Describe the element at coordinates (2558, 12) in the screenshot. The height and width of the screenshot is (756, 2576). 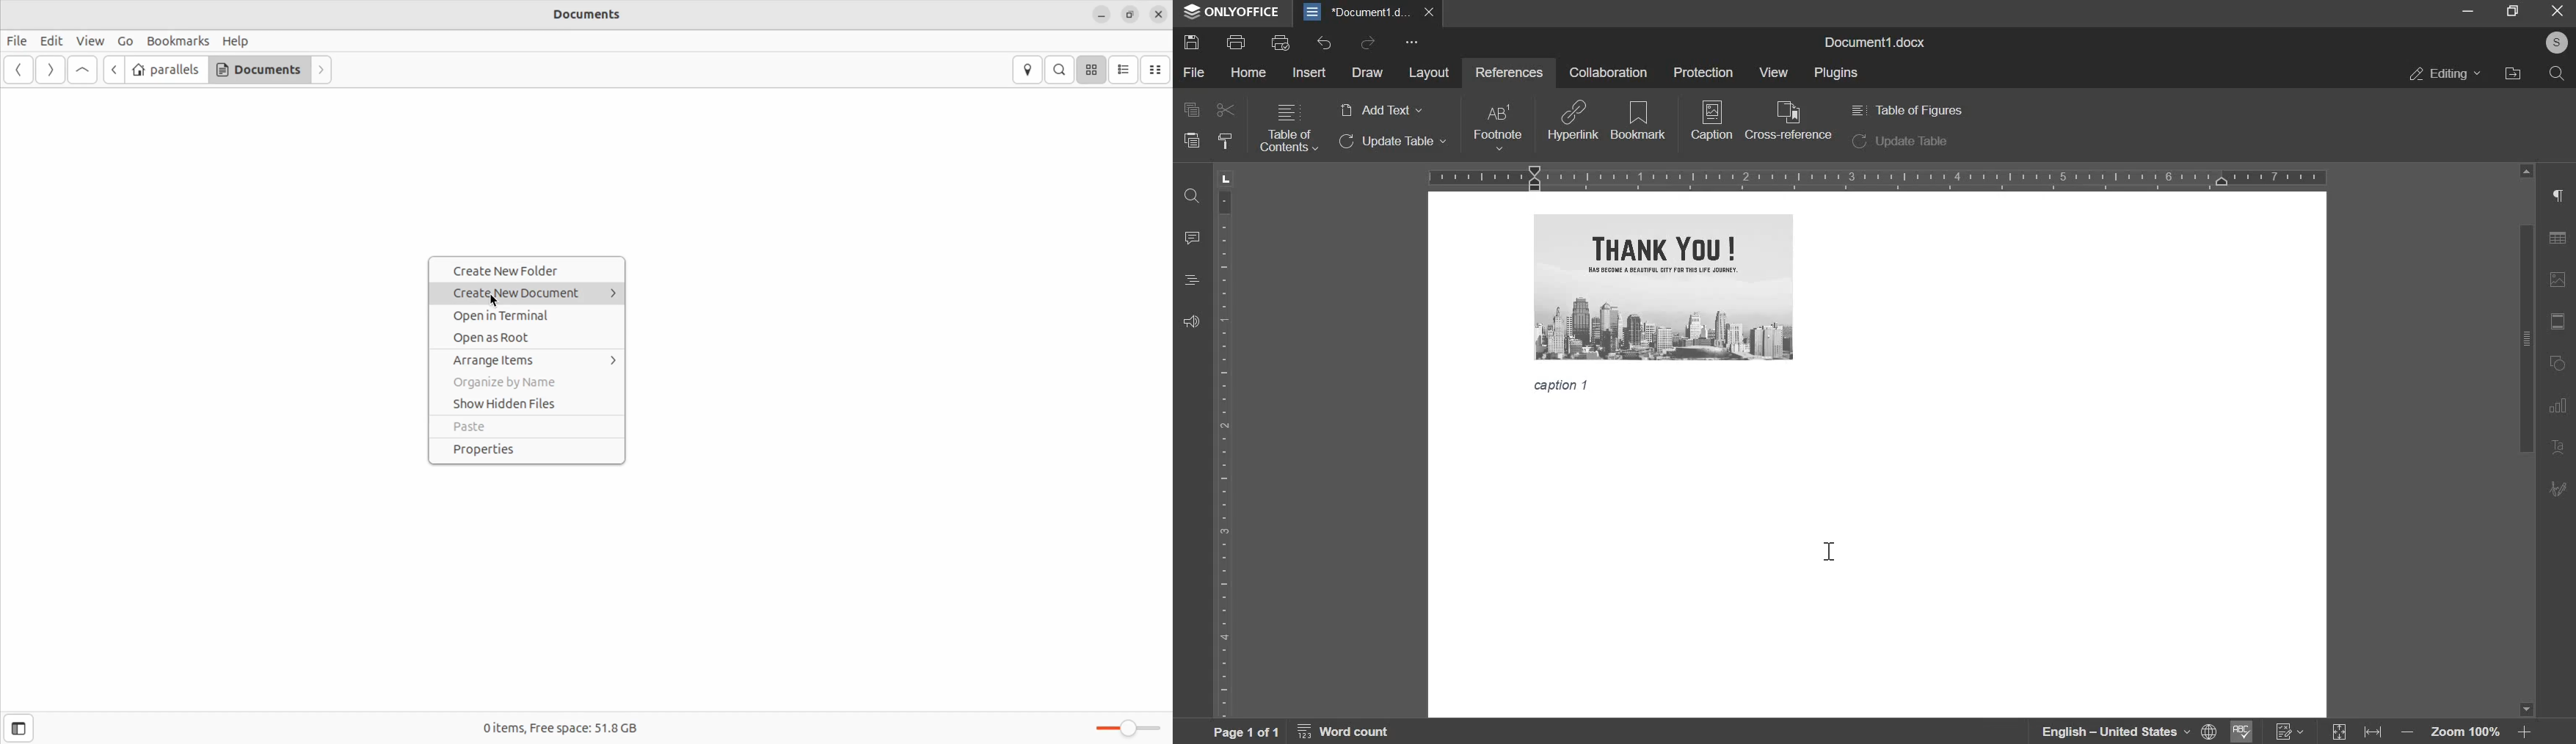
I see `exit` at that location.